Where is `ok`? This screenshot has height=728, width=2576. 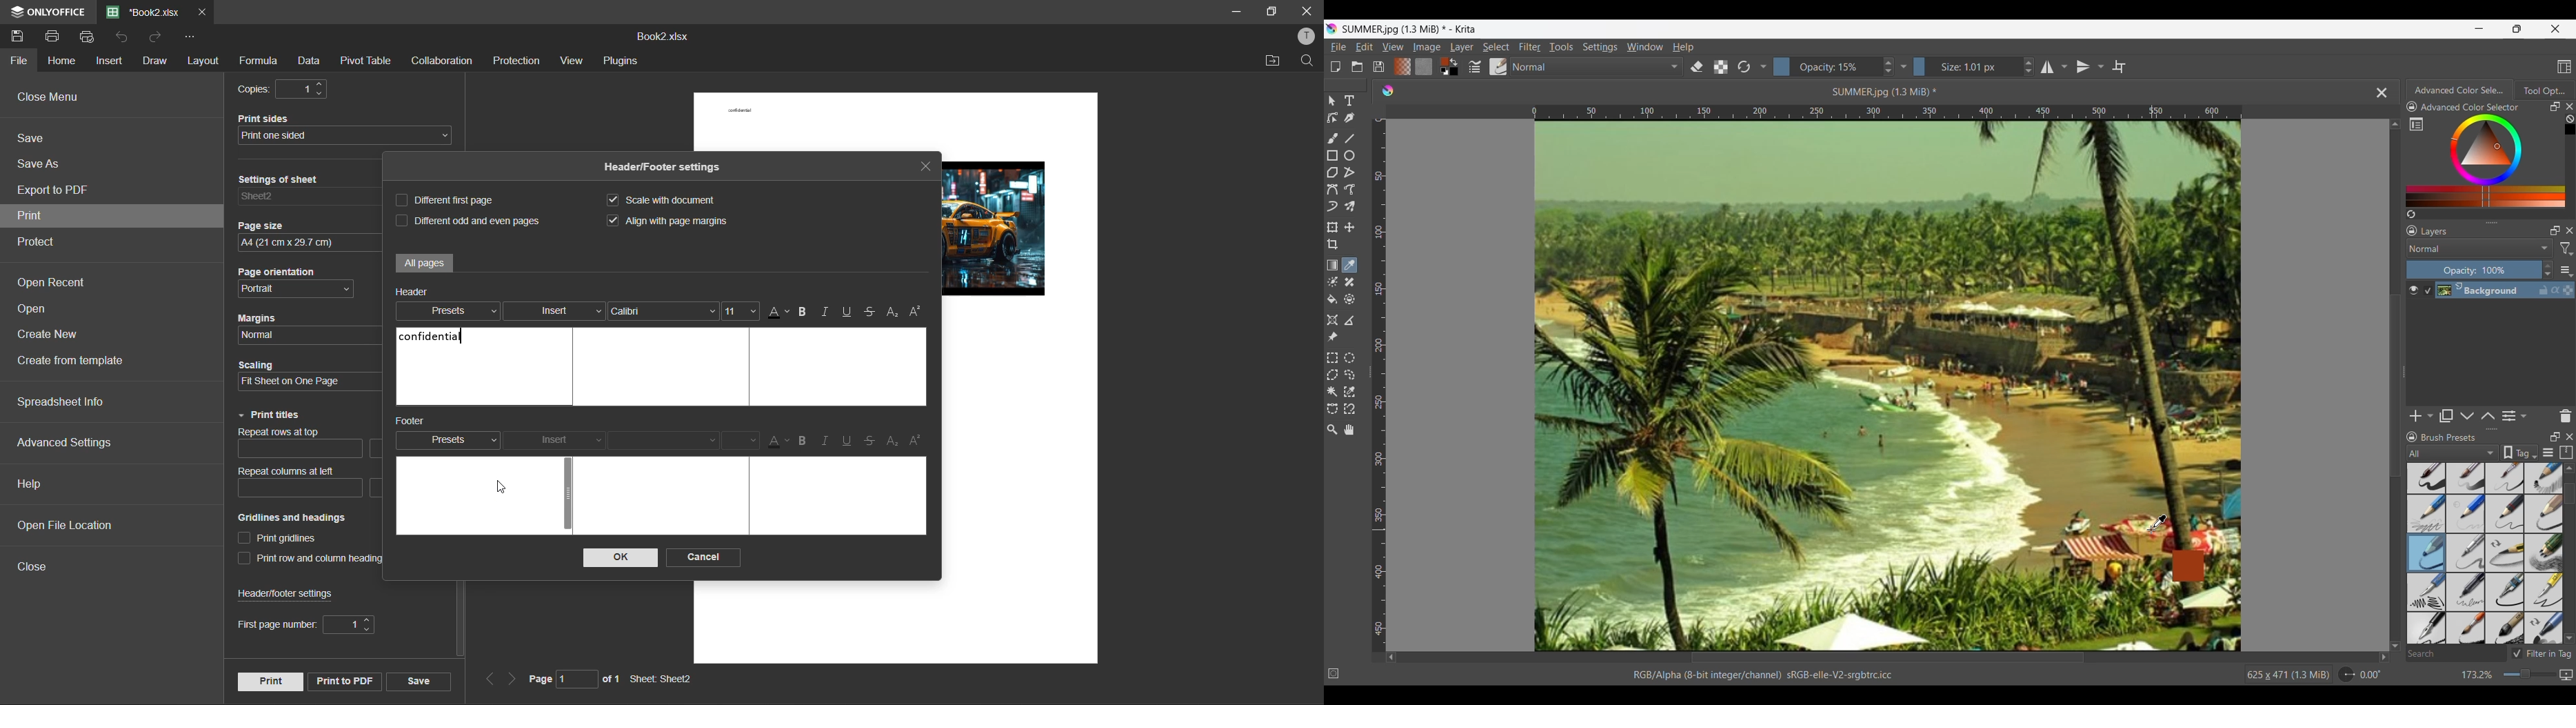 ok is located at coordinates (621, 557).